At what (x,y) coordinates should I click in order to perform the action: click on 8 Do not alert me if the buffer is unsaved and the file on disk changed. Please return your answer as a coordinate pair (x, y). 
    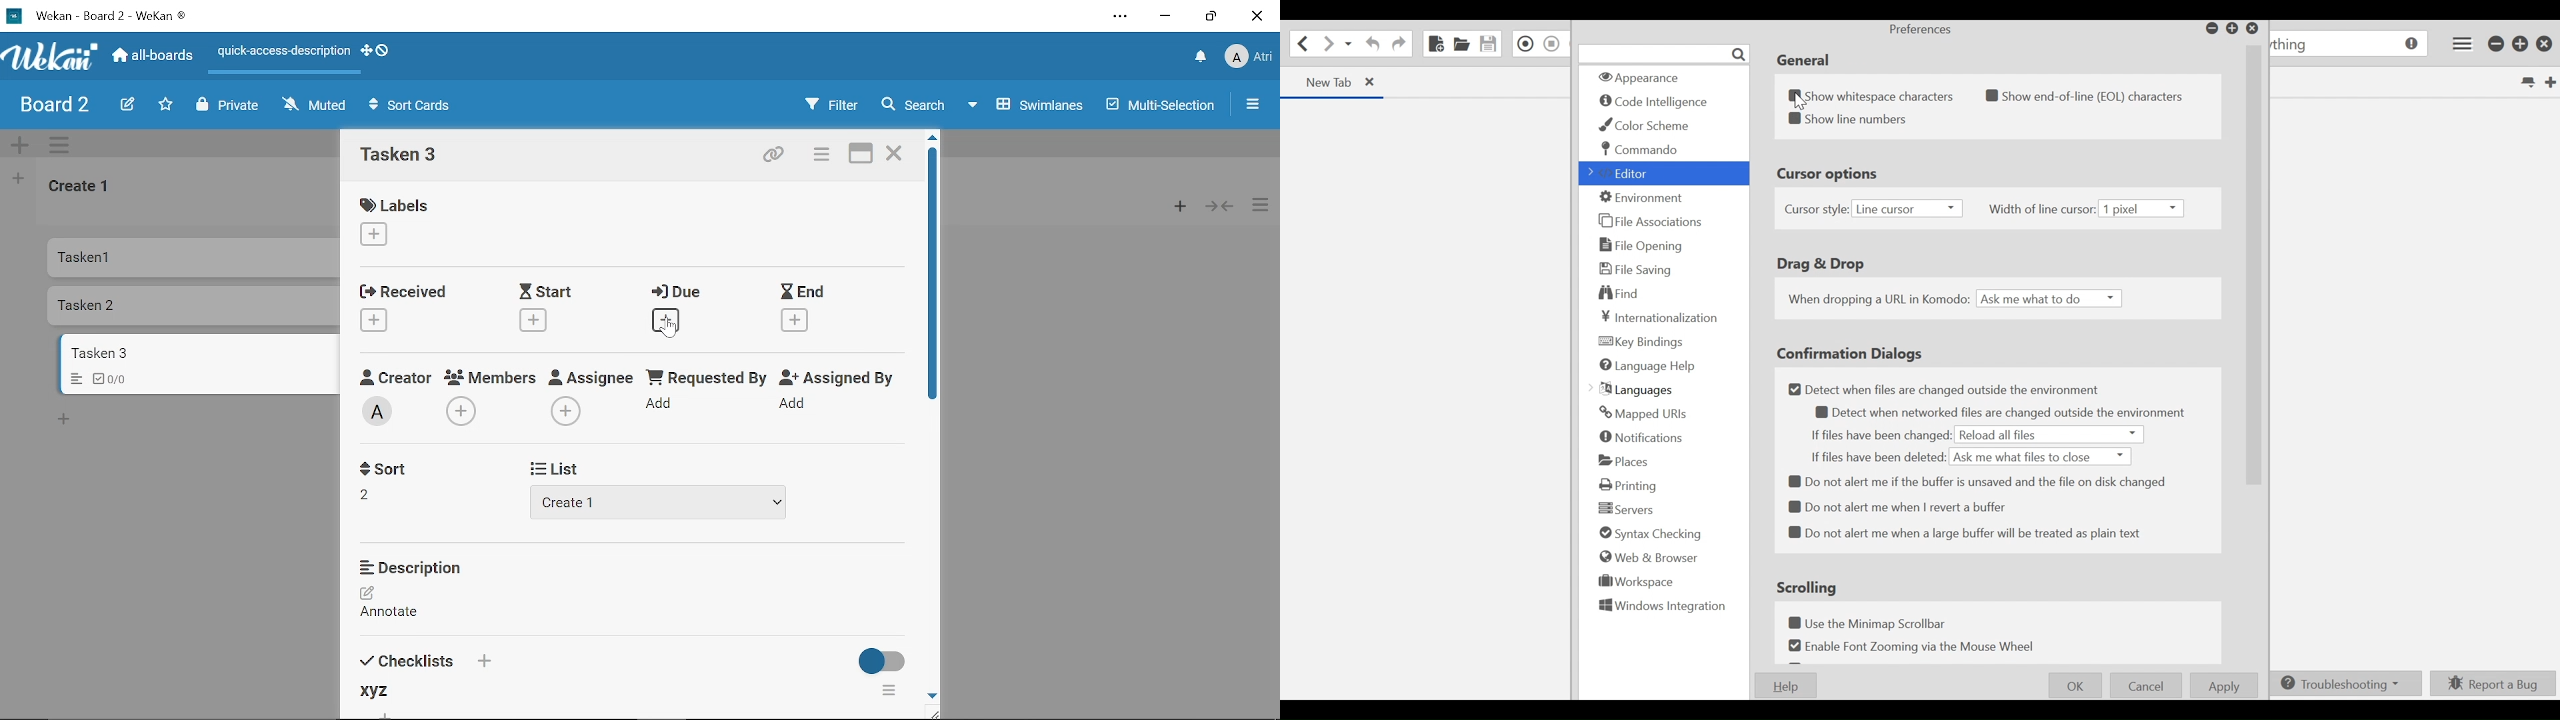
    Looking at the image, I should click on (1979, 479).